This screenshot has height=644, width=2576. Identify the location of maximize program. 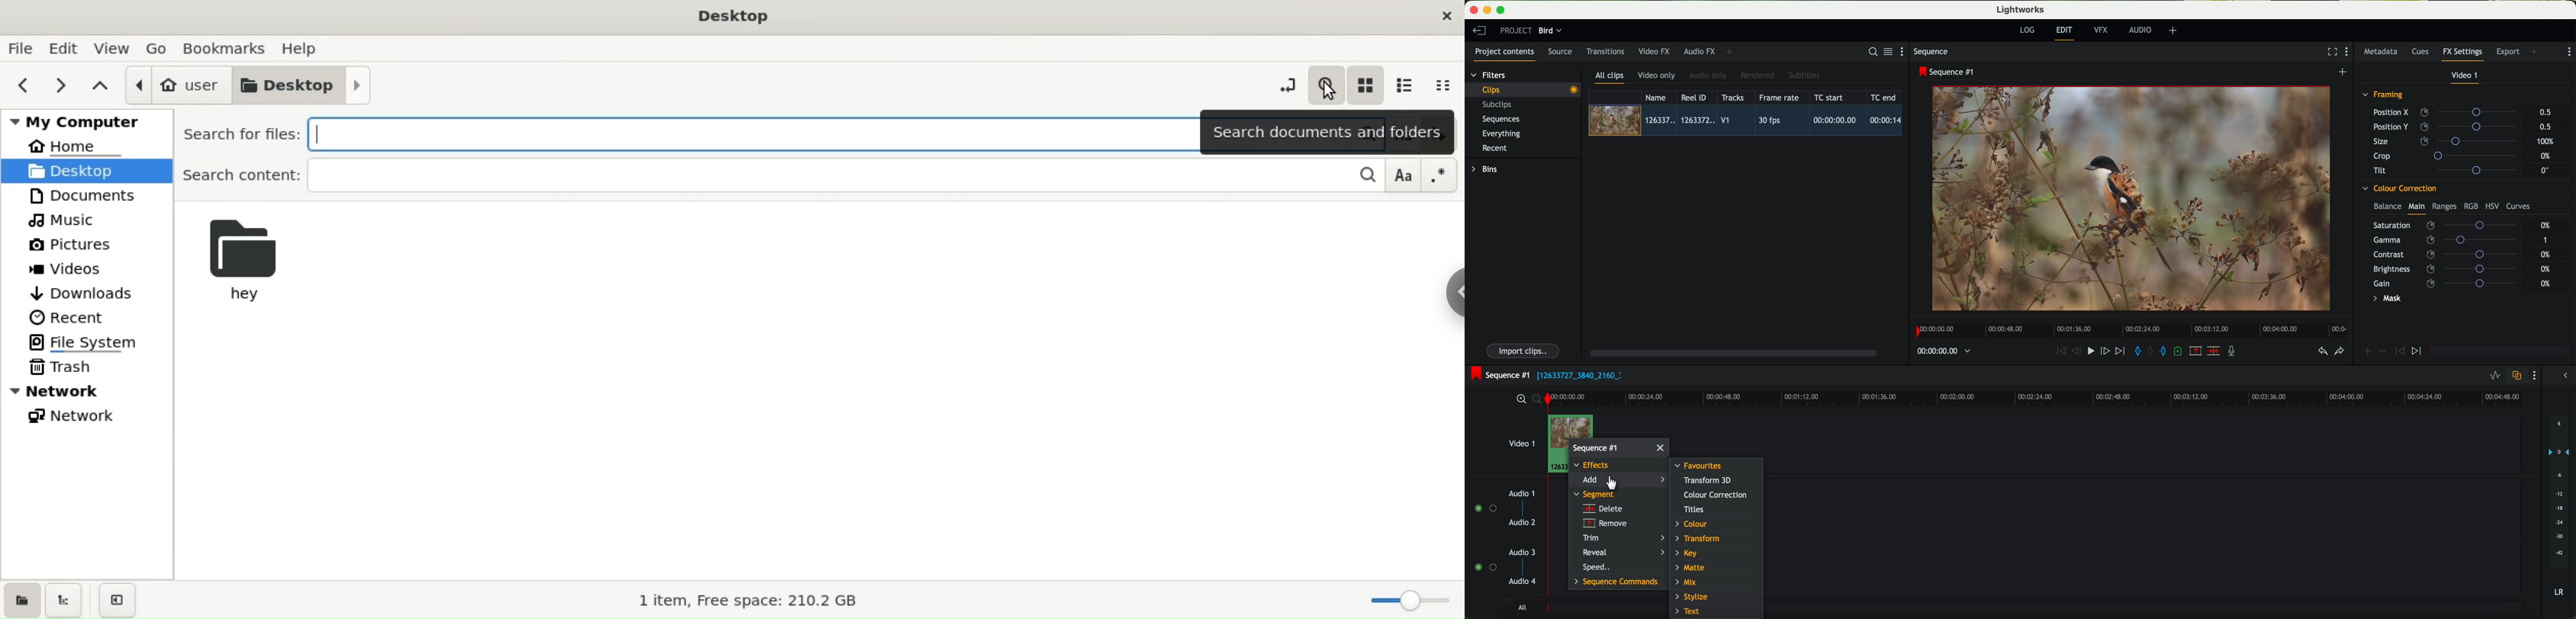
(1502, 10).